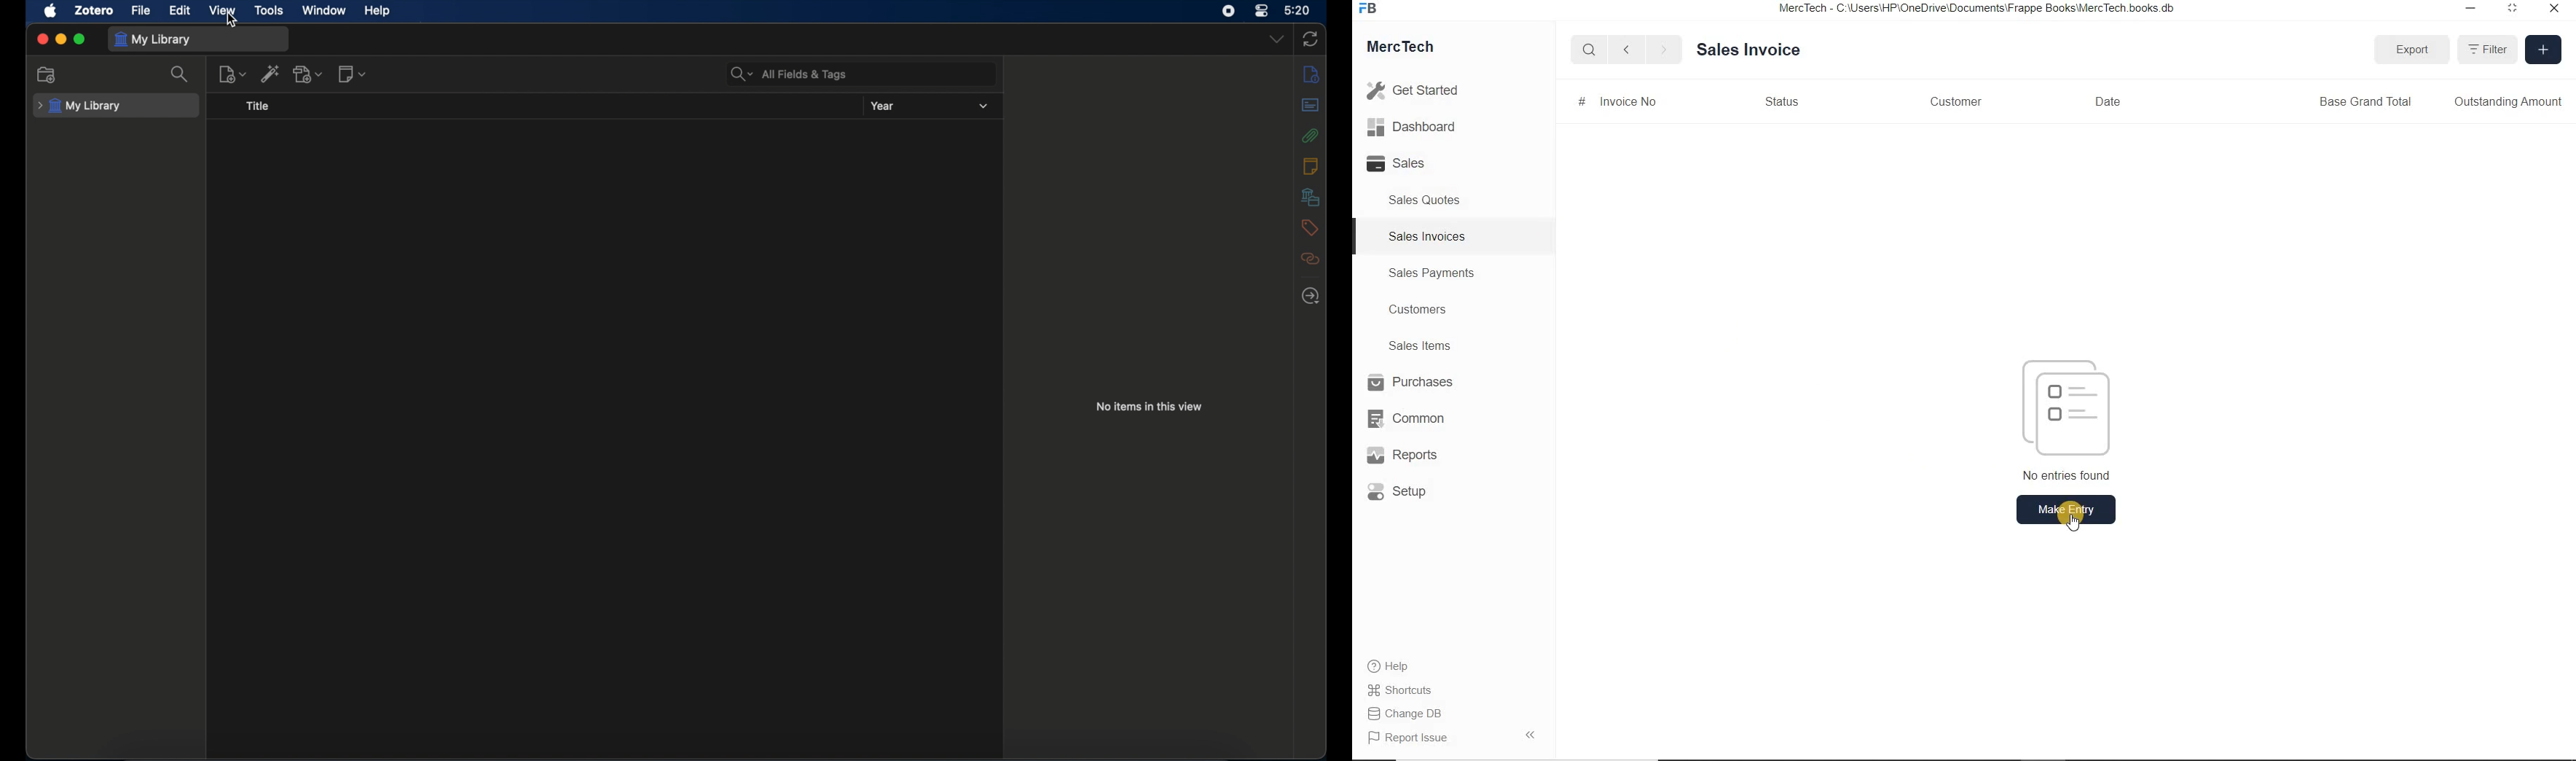 The height and width of the screenshot is (784, 2576). I want to click on Sales Quotes, so click(1428, 200).